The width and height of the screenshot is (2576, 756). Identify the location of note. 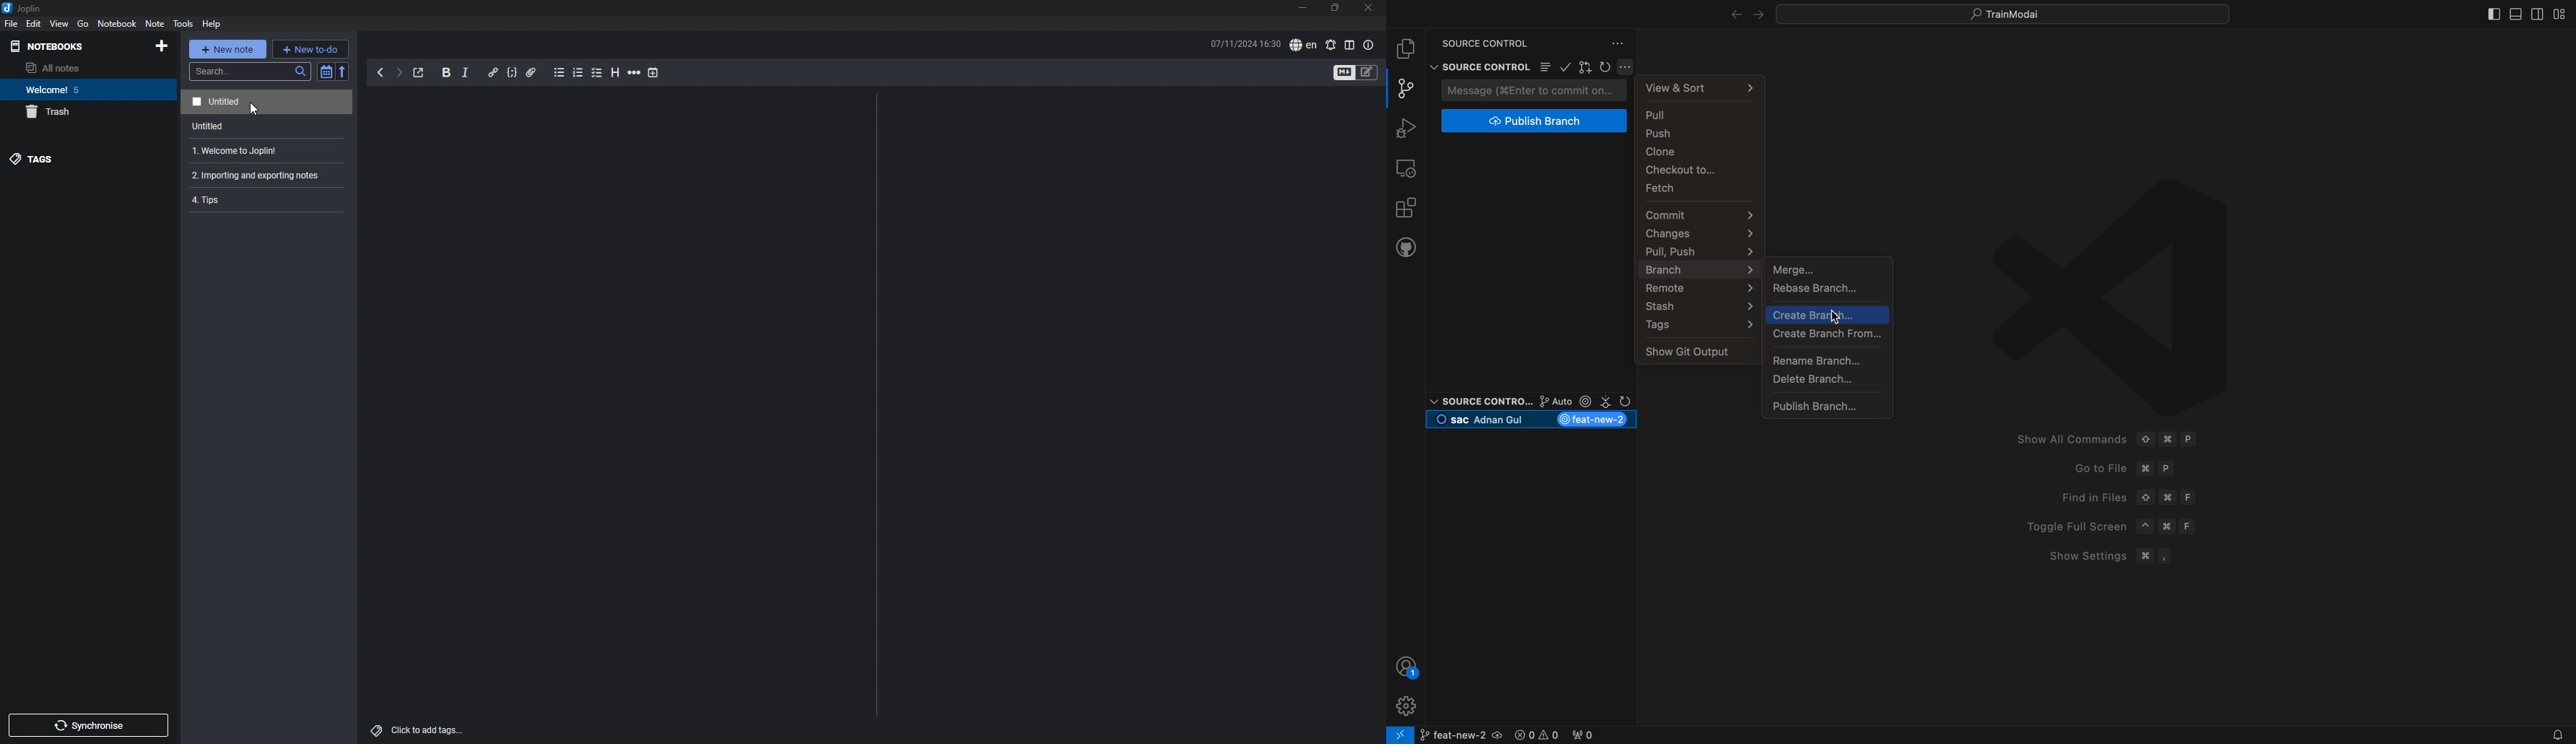
(269, 202).